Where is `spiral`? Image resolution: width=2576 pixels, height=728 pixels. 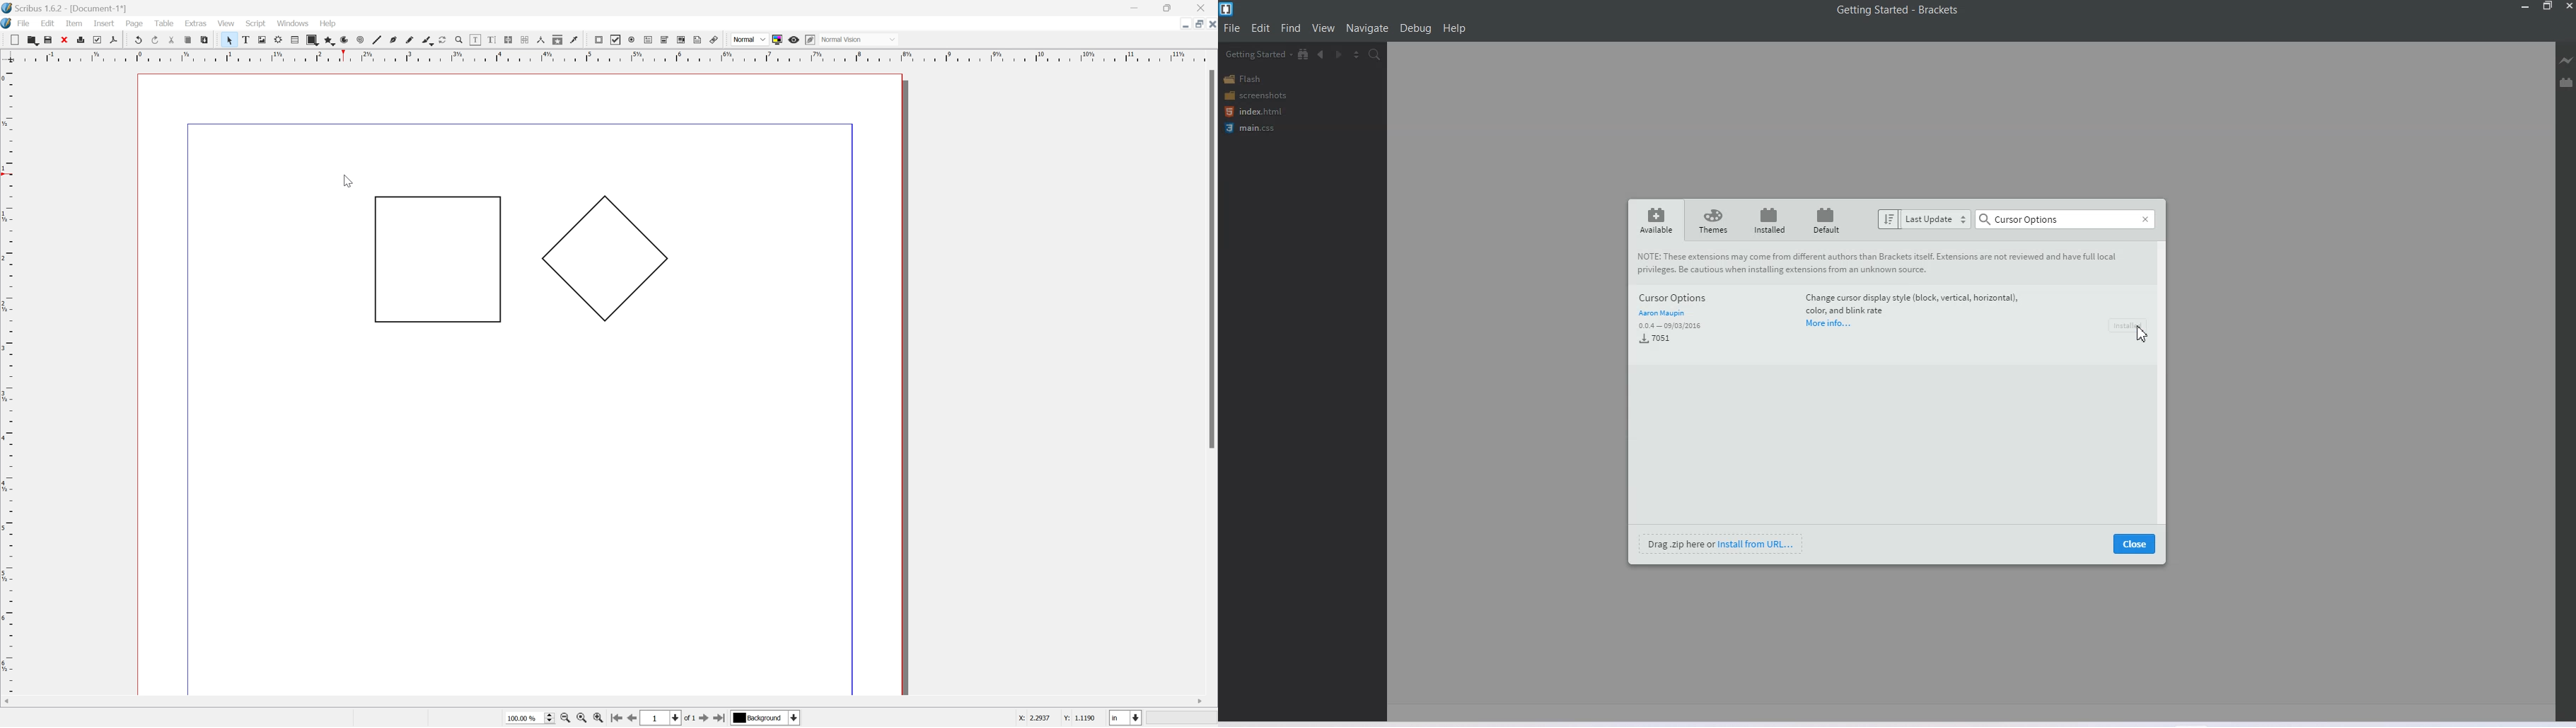 spiral is located at coordinates (358, 40).